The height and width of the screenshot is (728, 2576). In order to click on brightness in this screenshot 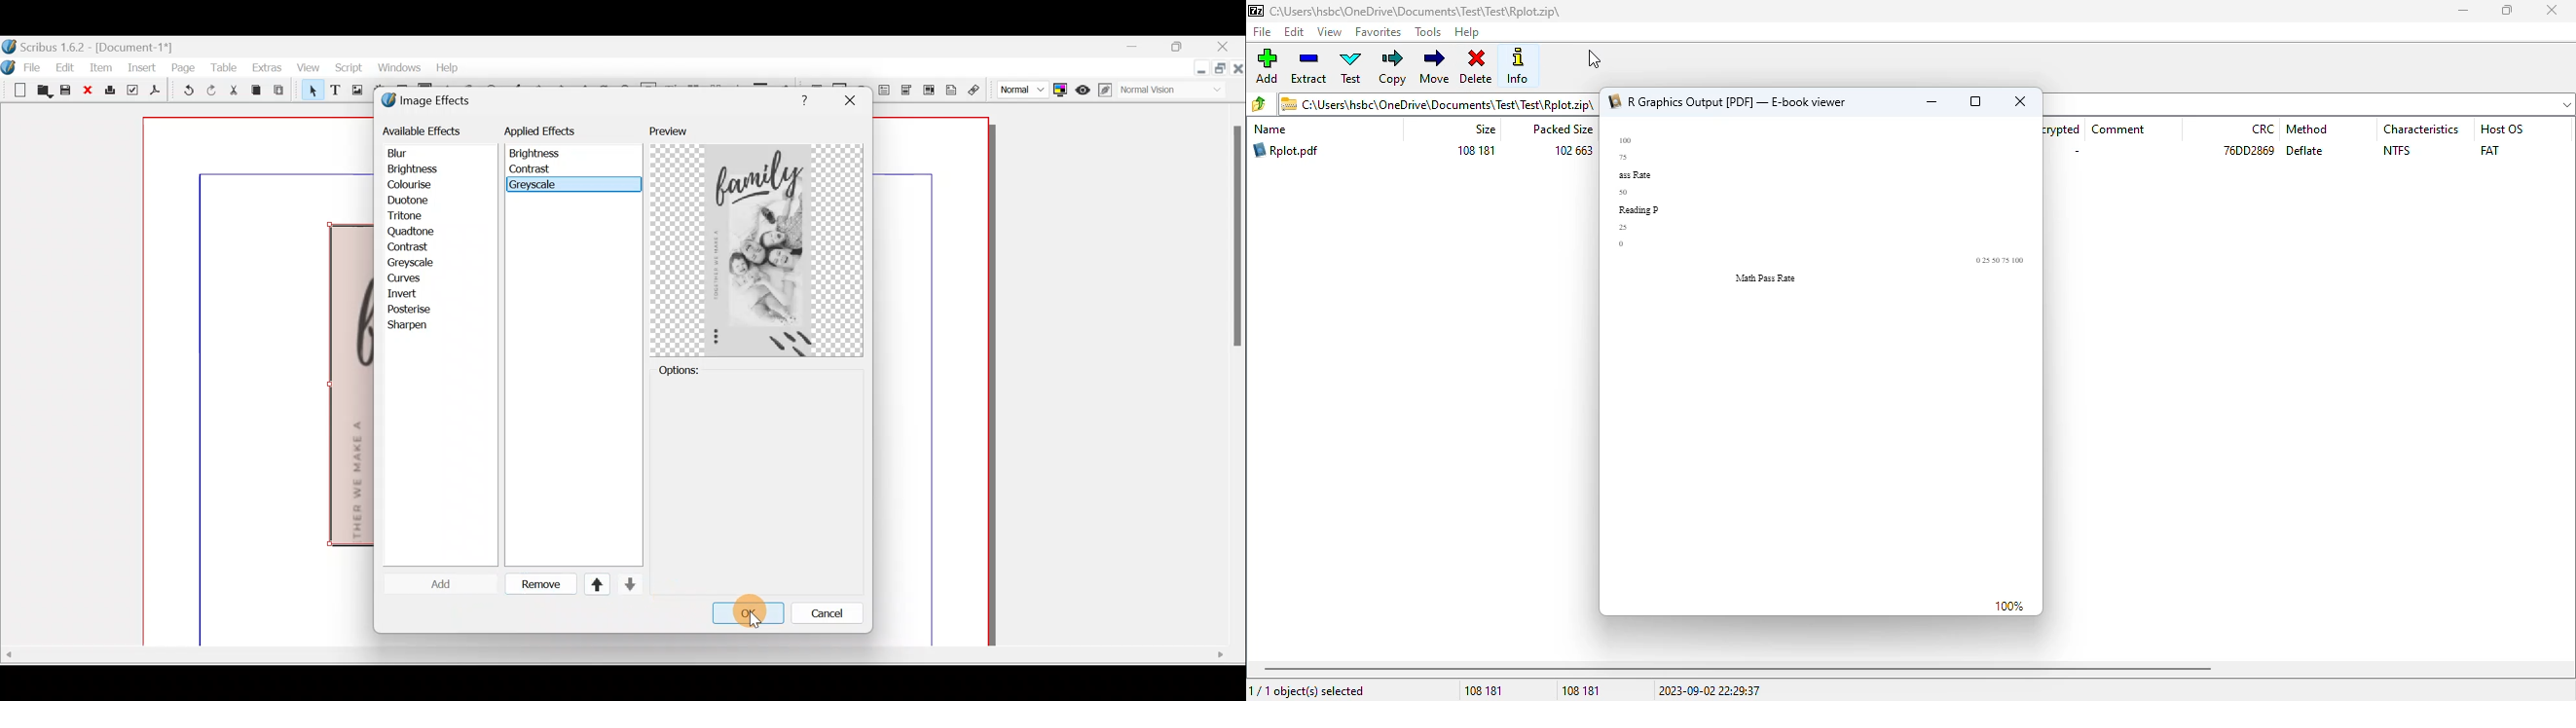, I will do `click(418, 169)`.